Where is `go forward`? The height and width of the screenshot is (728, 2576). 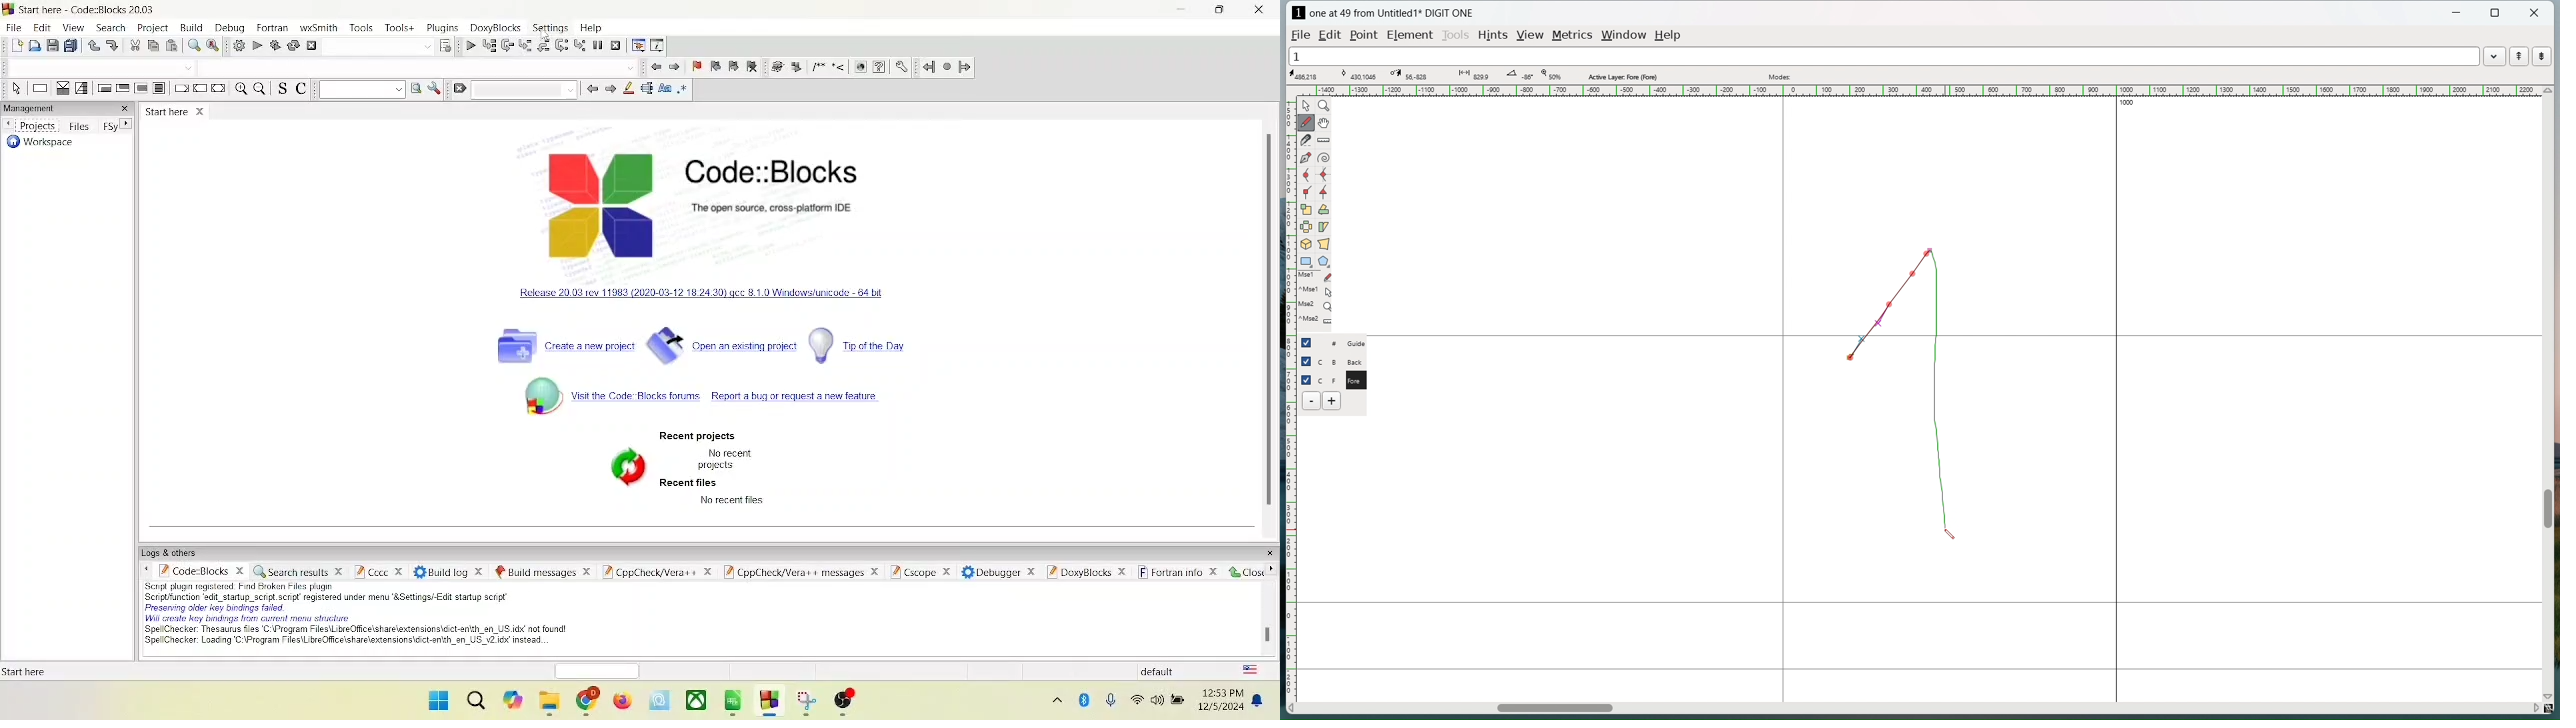 go forward is located at coordinates (610, 88).